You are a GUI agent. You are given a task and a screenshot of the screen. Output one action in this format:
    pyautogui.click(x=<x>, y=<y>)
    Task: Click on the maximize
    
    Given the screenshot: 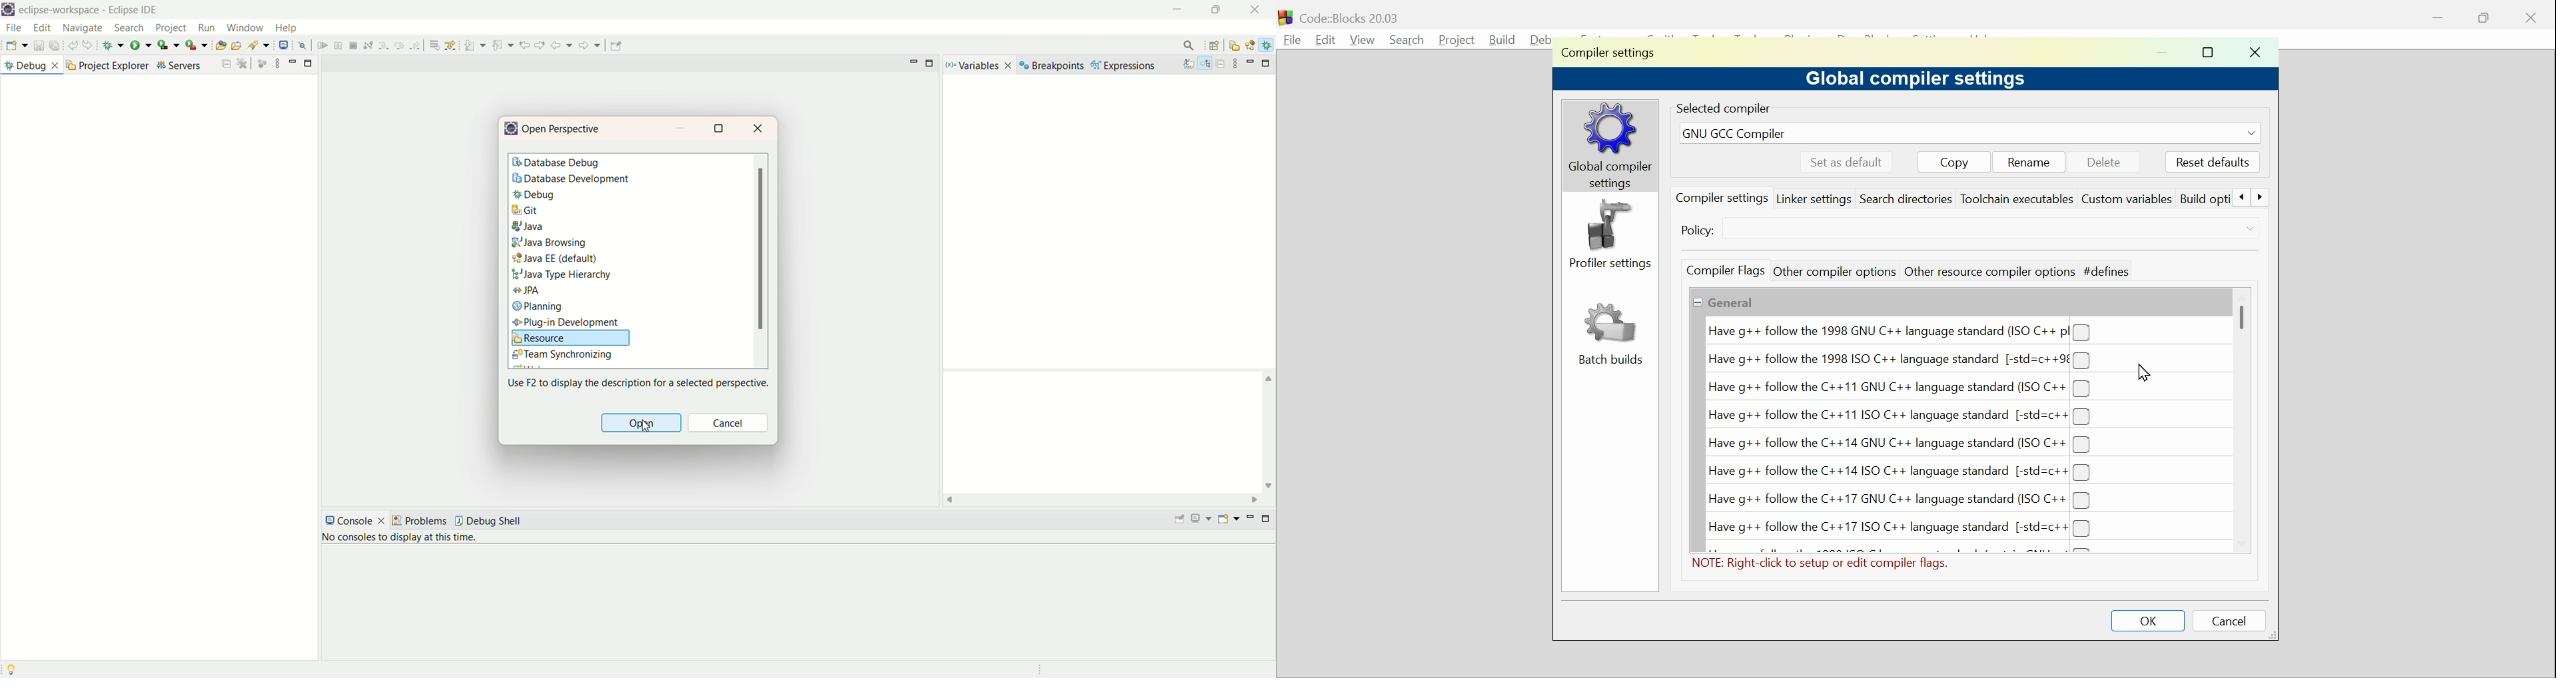 What is the action you would take?
    pyautogui.click(x=1268, y=64)
    